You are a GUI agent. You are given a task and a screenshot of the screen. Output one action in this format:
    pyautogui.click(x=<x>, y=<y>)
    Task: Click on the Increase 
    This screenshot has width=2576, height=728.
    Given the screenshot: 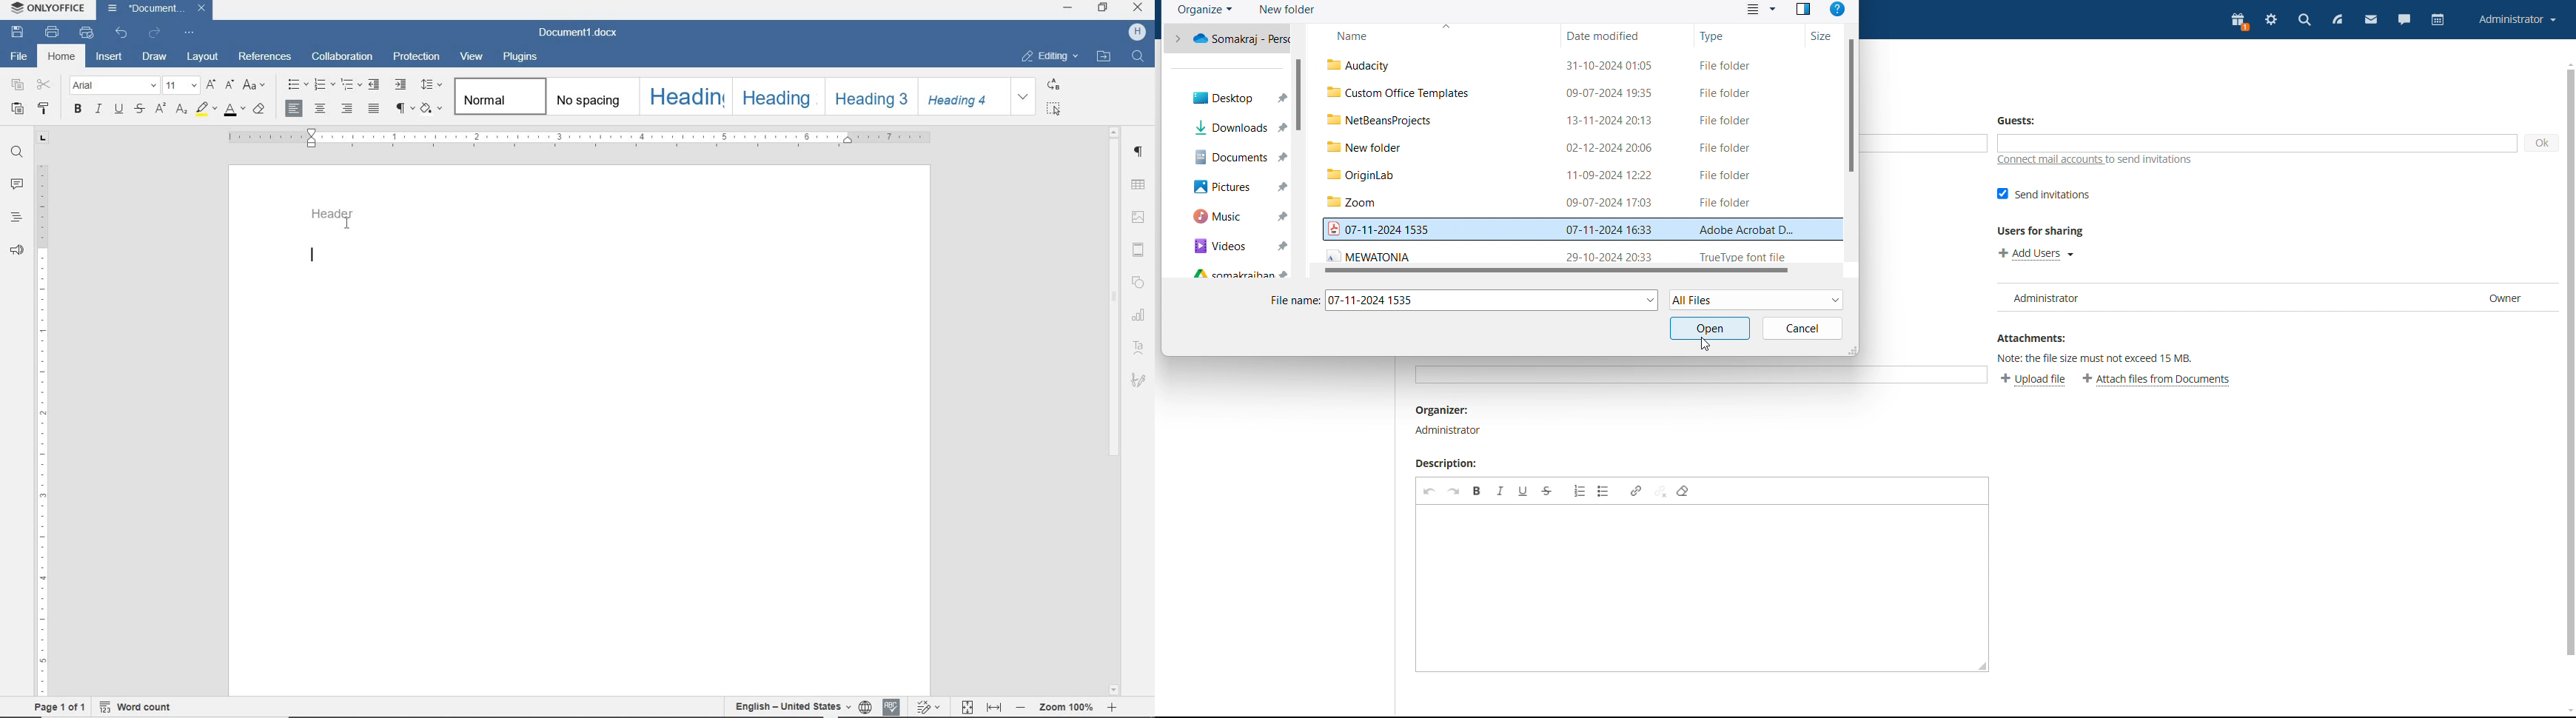 What is the action you would take?
    pyautogui.click(x=1113, y=707)
    